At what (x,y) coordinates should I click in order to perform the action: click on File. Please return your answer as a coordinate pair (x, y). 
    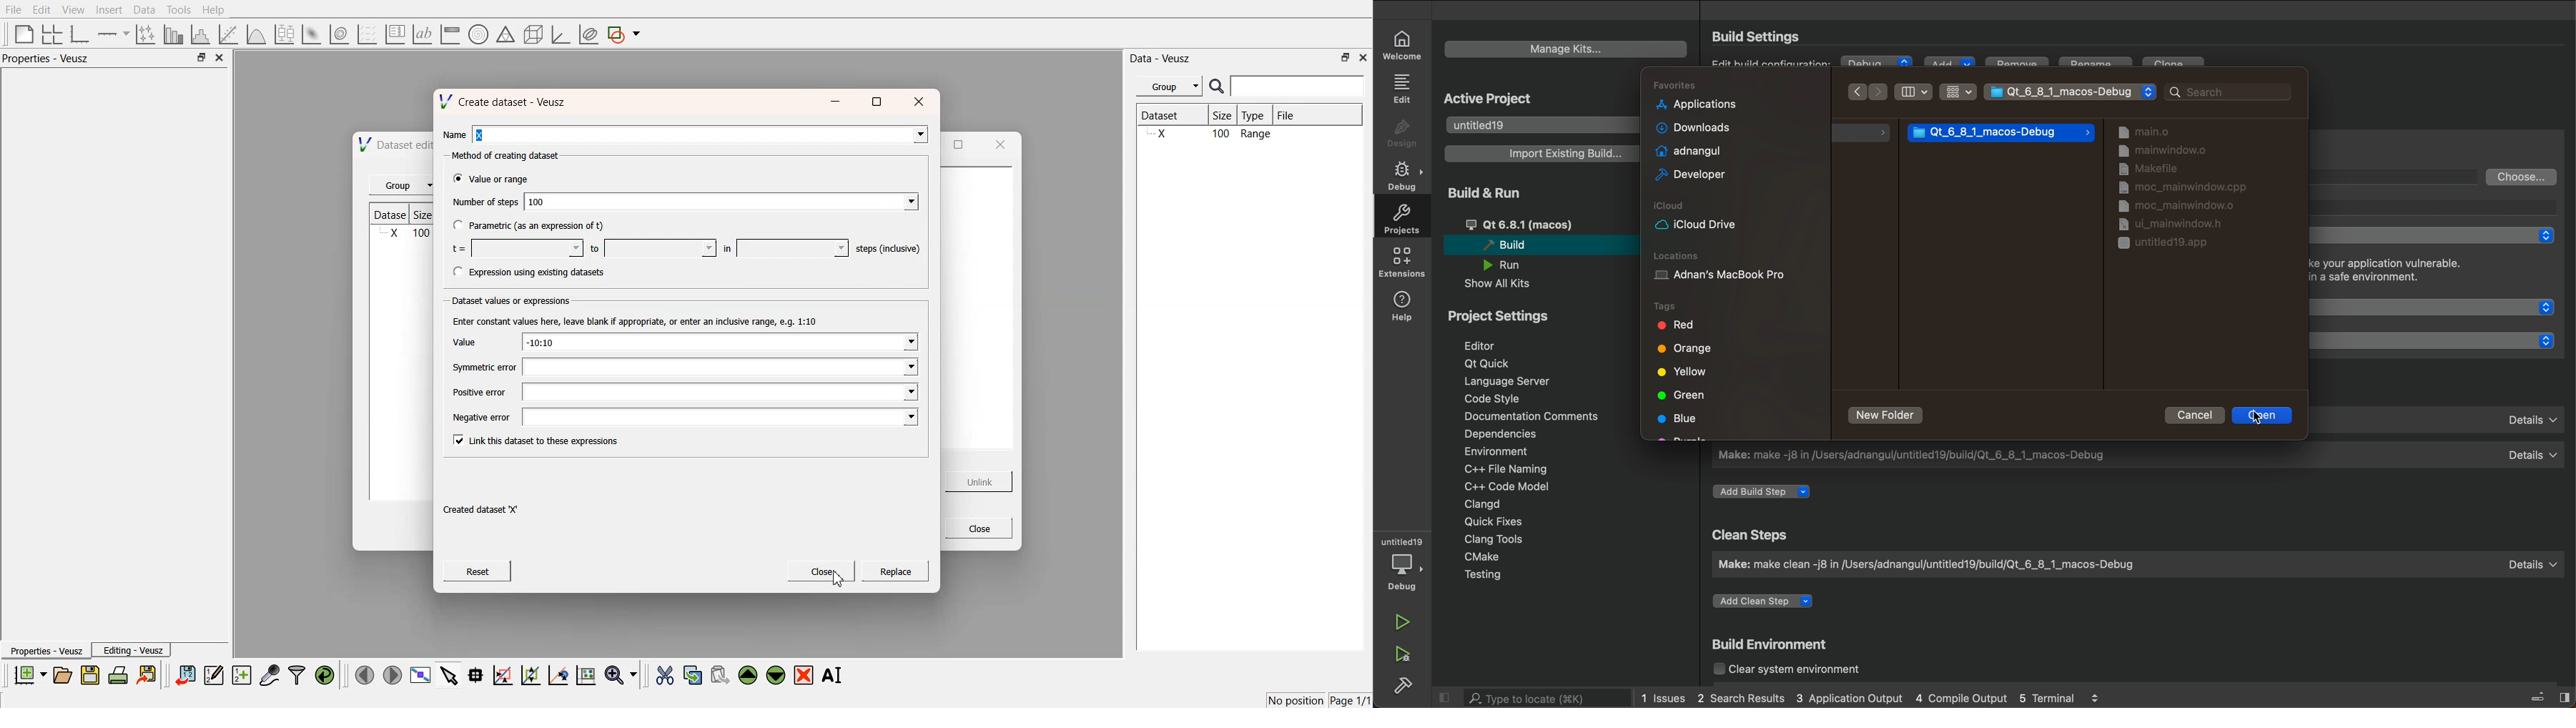
    Looking at the image, I should click on (14, 10).